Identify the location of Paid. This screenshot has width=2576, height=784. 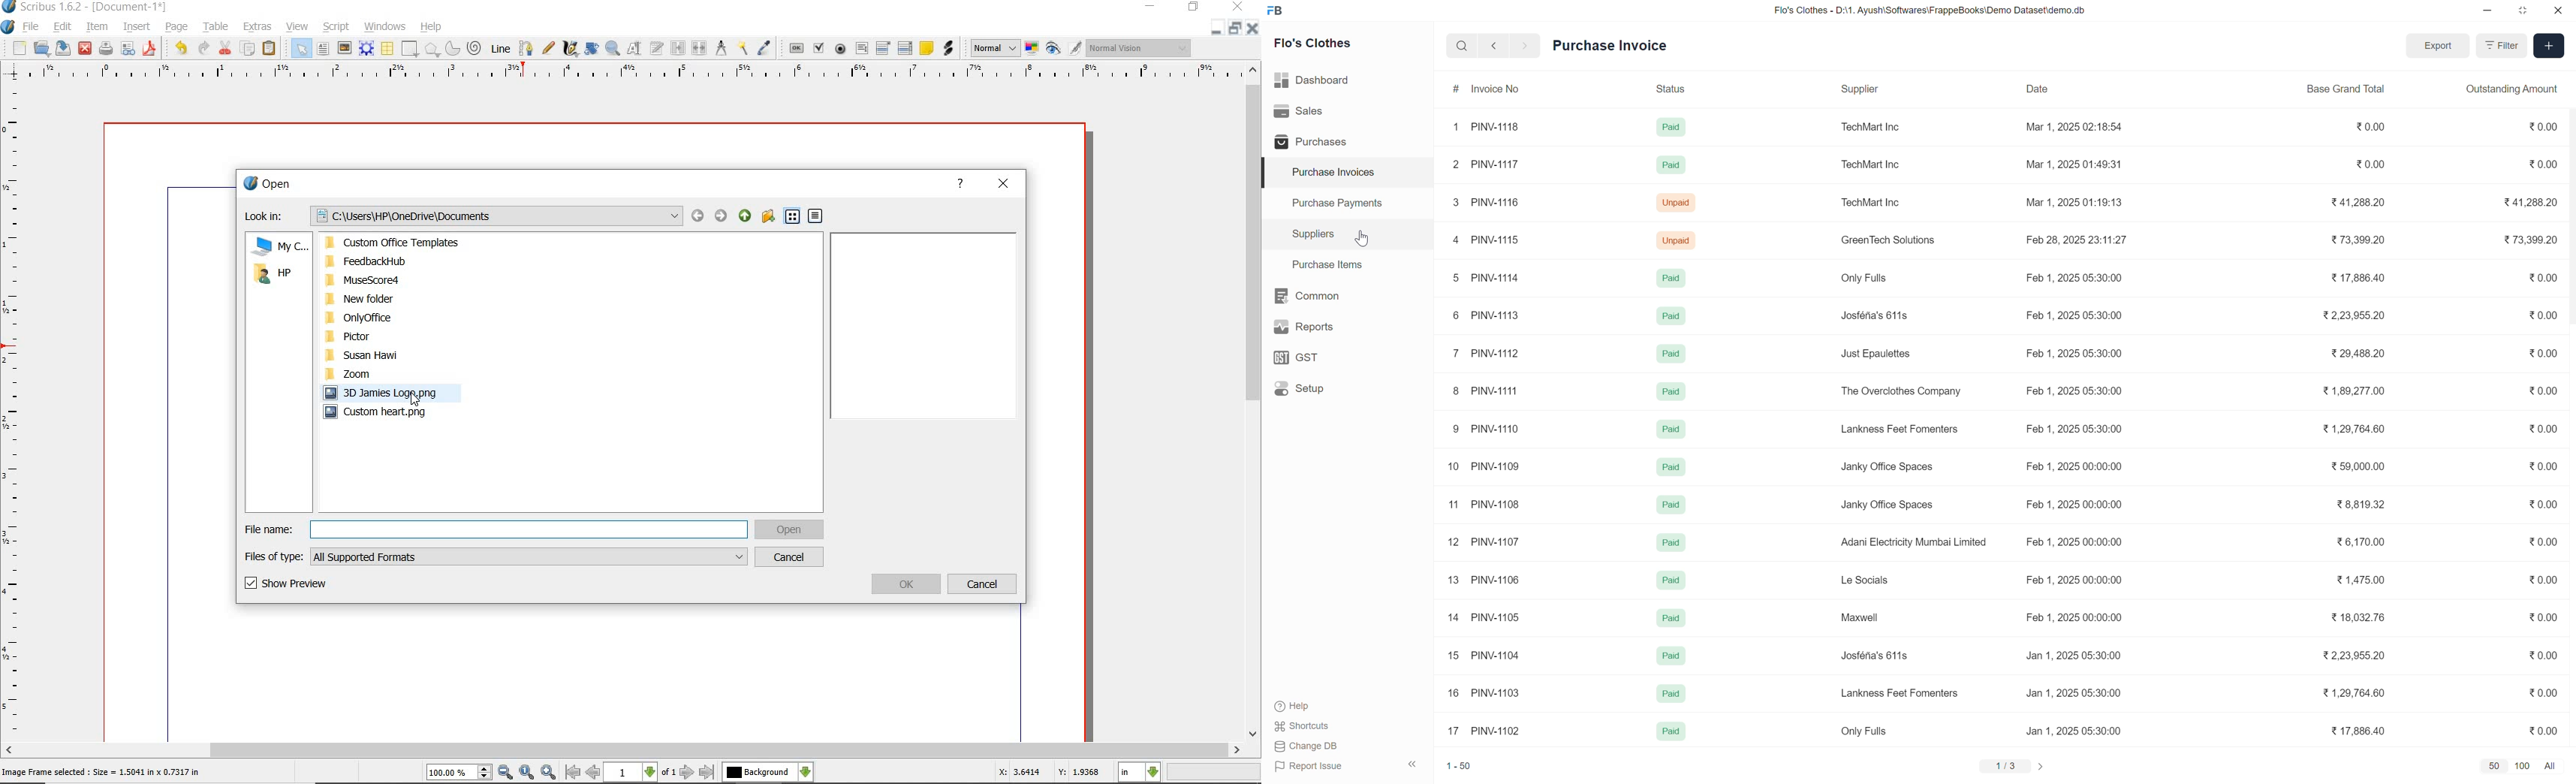
(1669, 161).